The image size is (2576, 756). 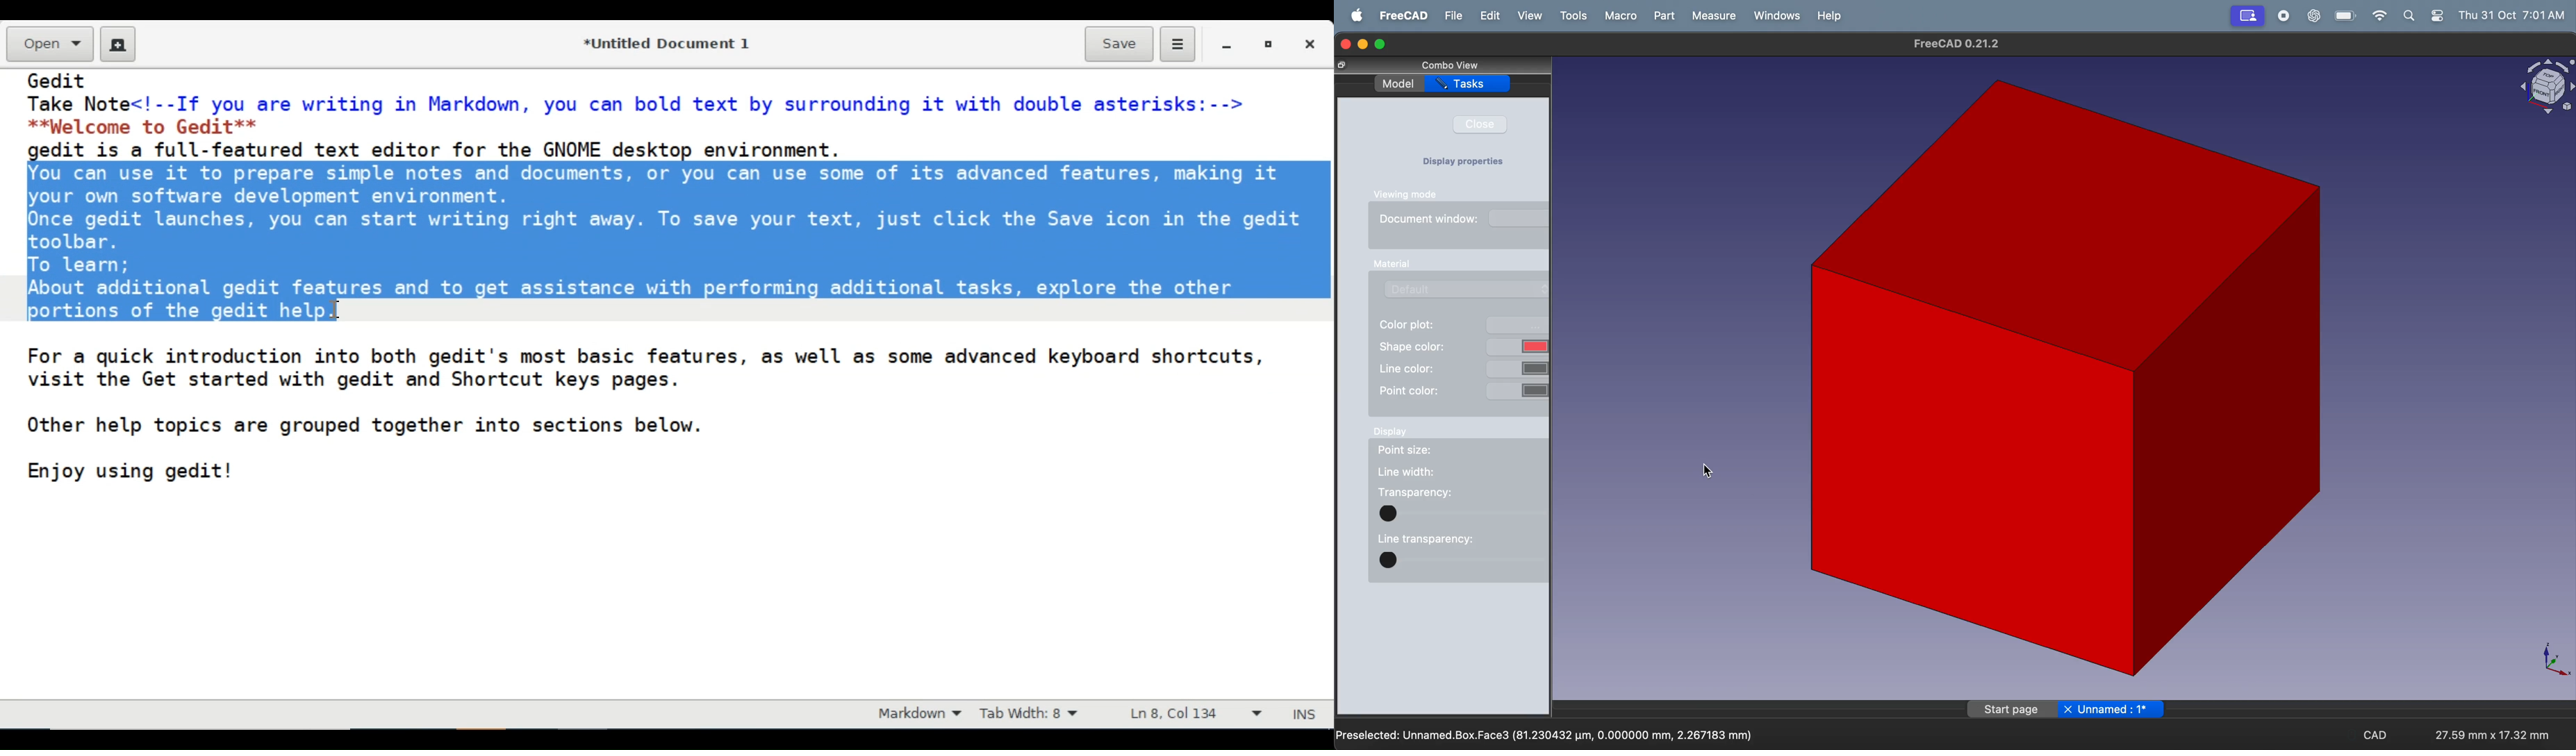 I want to click on Tab Width, so click(x=1039, y=715).